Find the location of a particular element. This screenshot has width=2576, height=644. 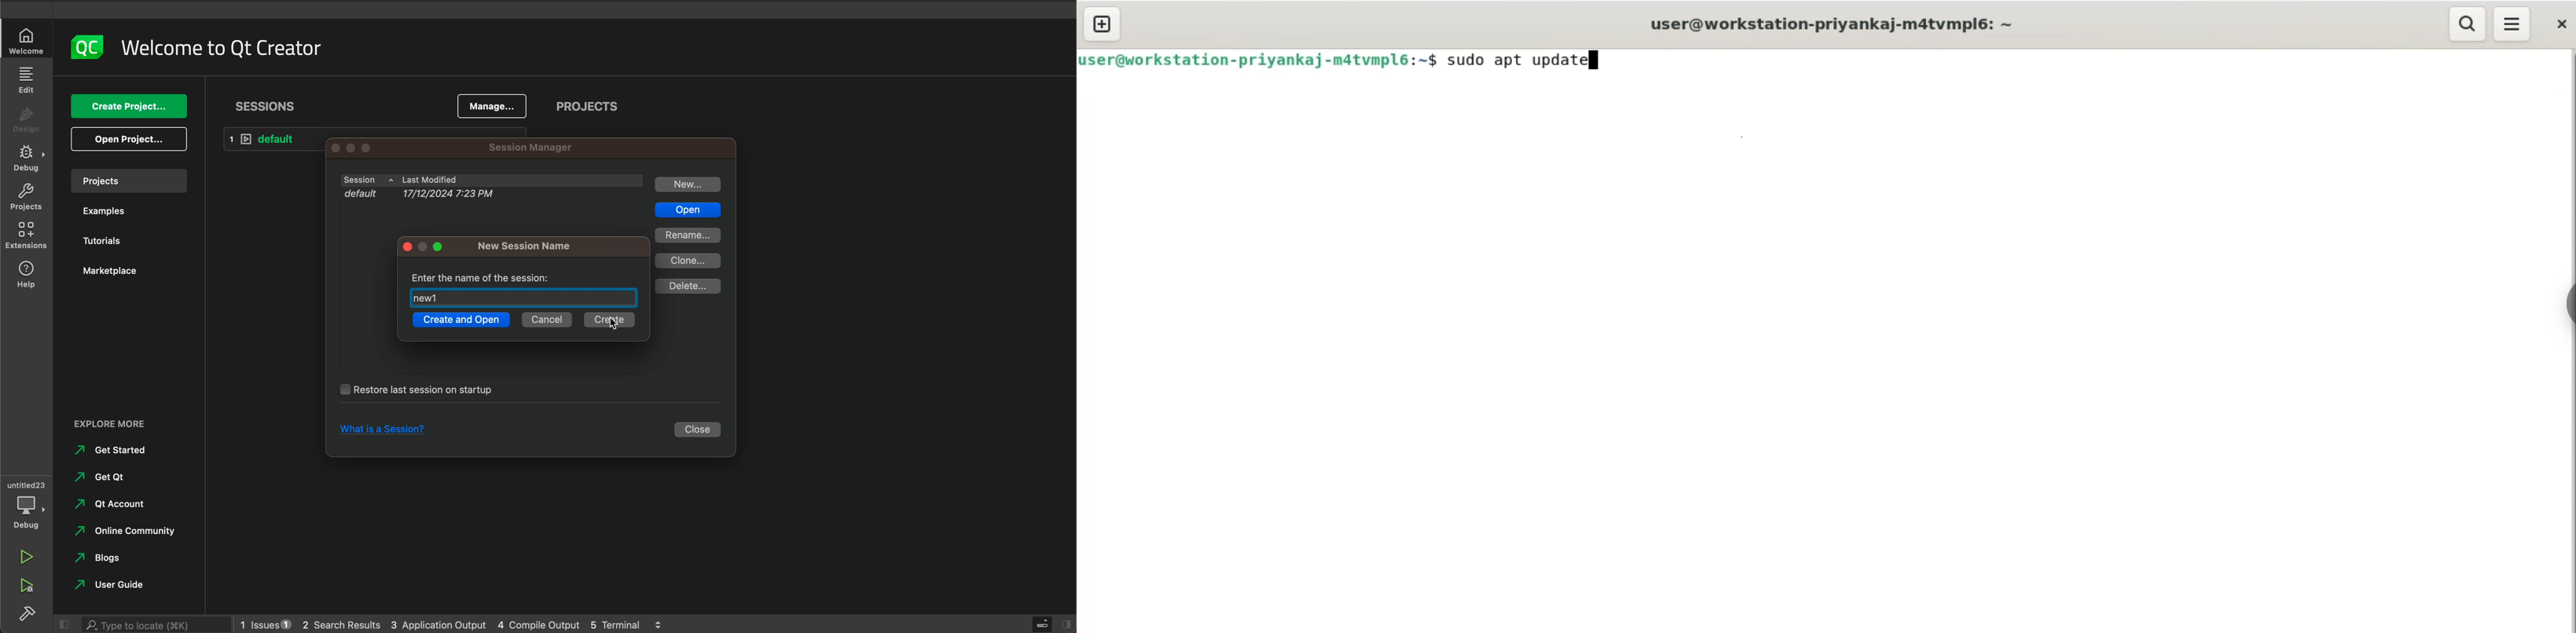

new session name is located at coordinates (527, 246).